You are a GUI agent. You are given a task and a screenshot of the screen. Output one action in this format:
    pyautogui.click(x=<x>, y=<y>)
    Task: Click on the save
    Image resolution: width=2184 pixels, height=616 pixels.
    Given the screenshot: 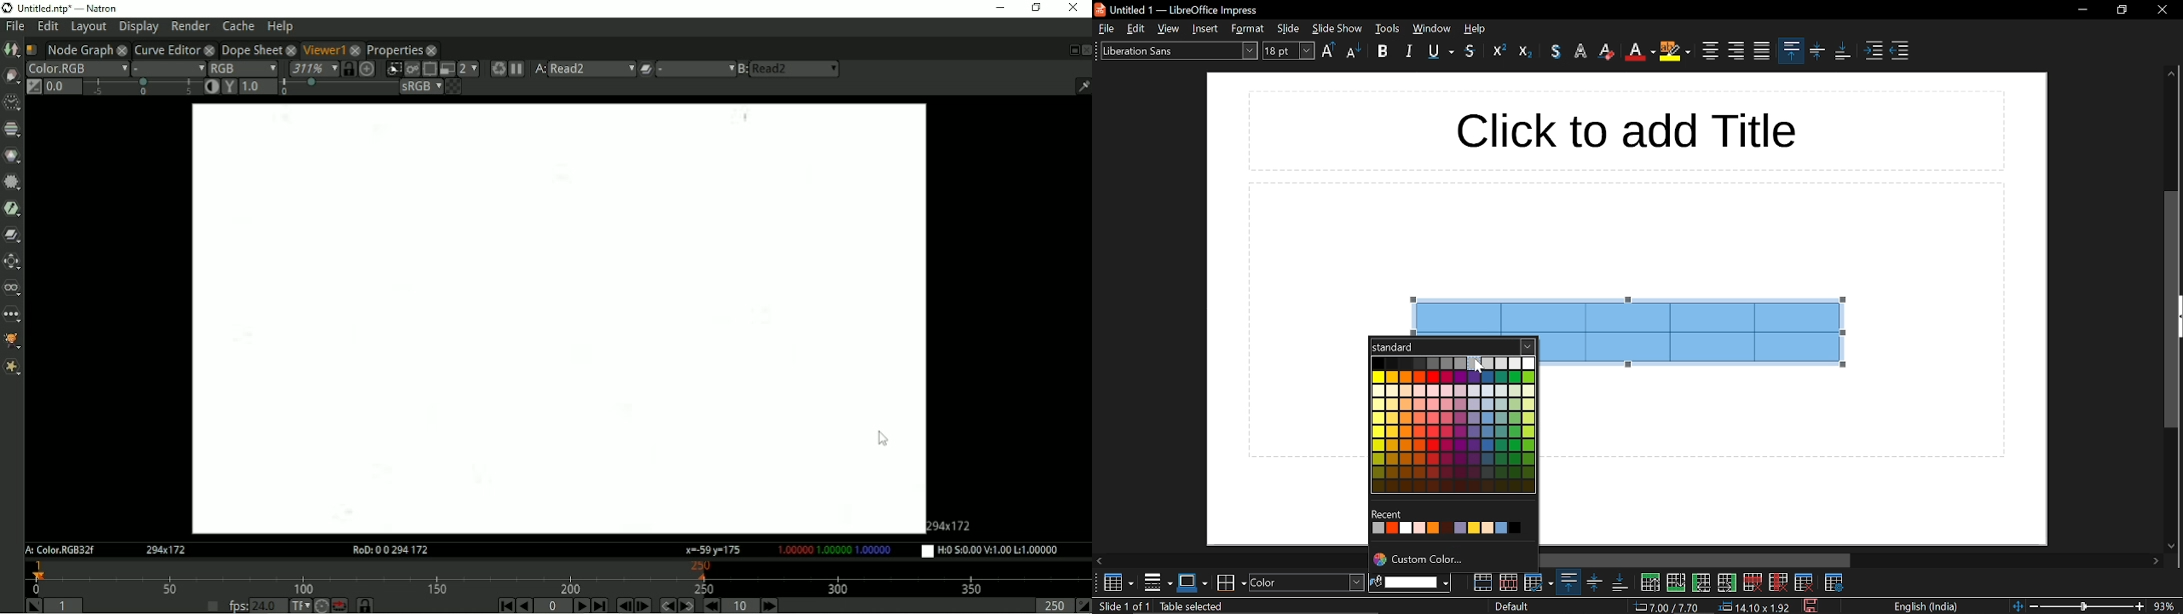 What is the action you would take?
    pyautogui.click(x=1810, y=605)
    